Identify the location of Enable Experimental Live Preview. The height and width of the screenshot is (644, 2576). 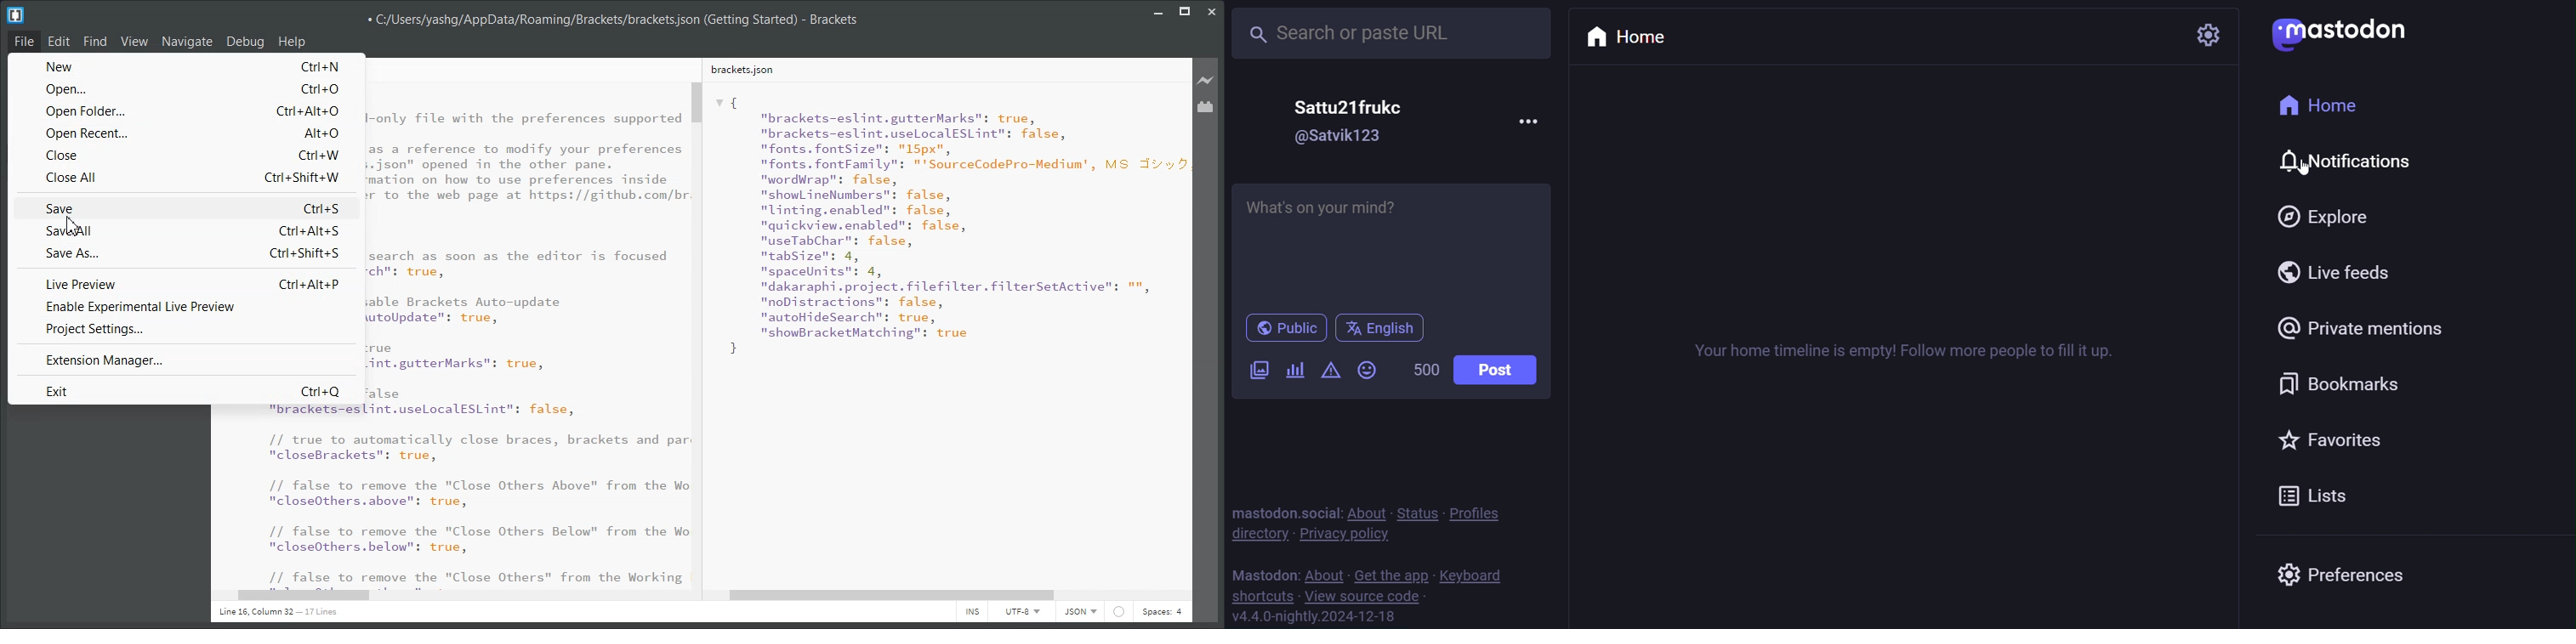
(189, 308).